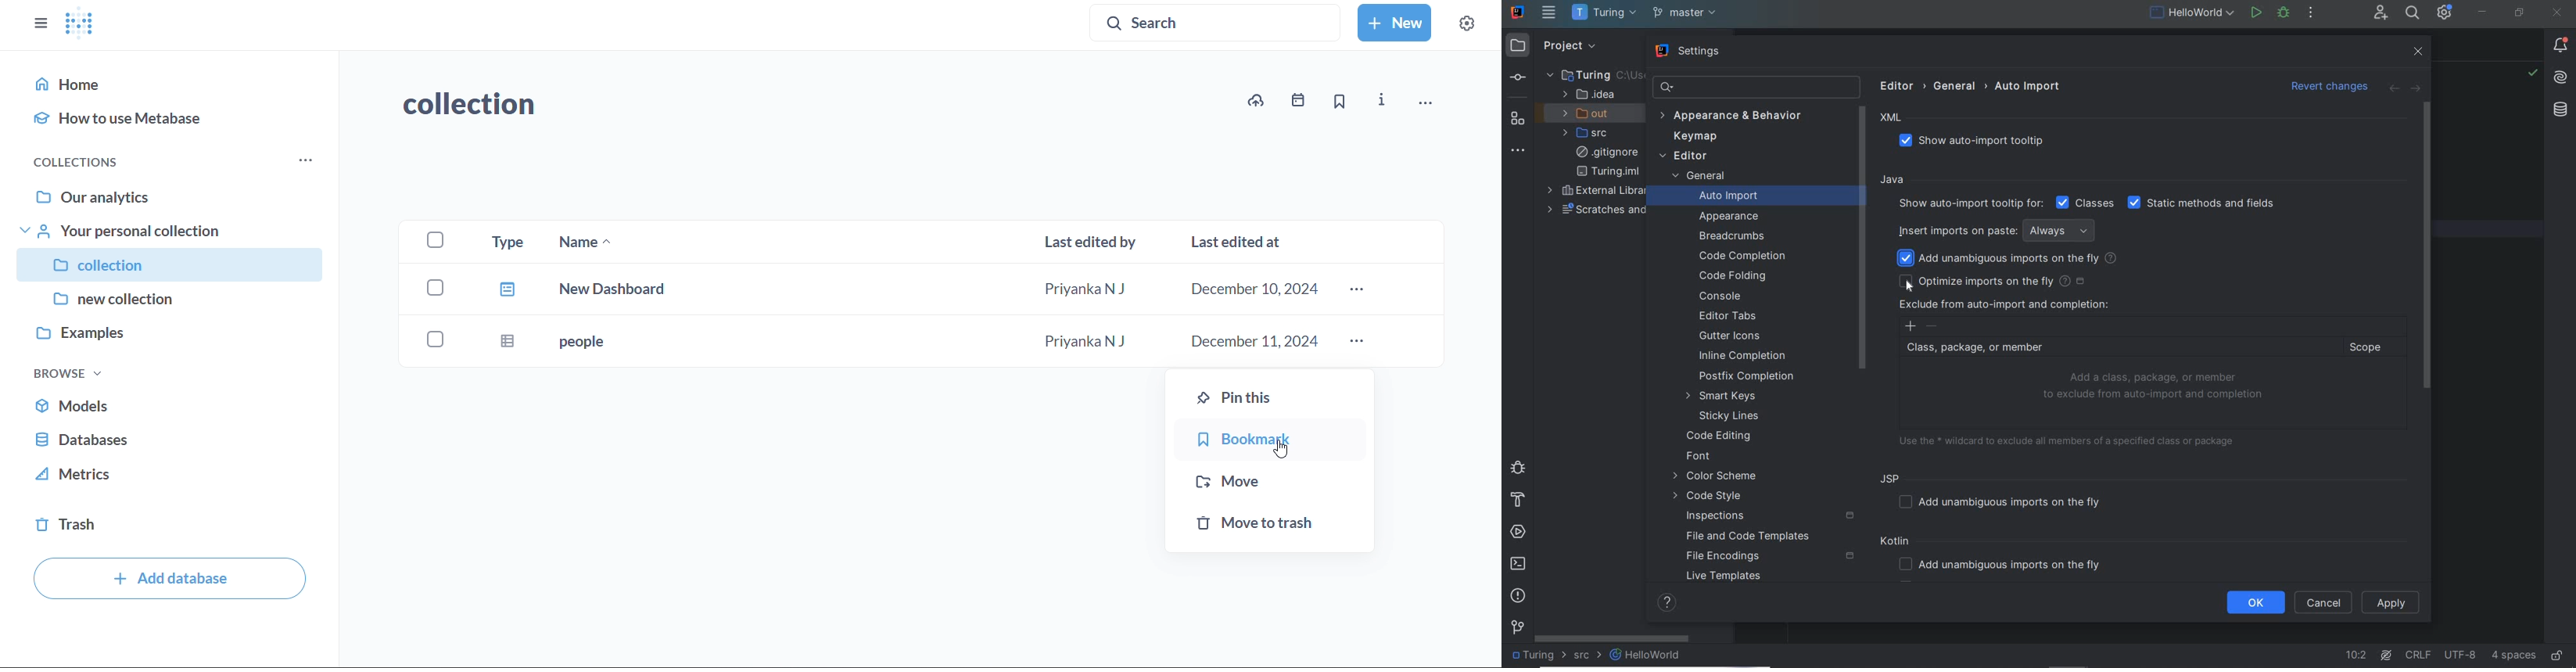 This screenshot has width=2576, height=672. Describe the element at coordinates (2388, 655) in the screenshot. I see `AI Assistant` at that location.